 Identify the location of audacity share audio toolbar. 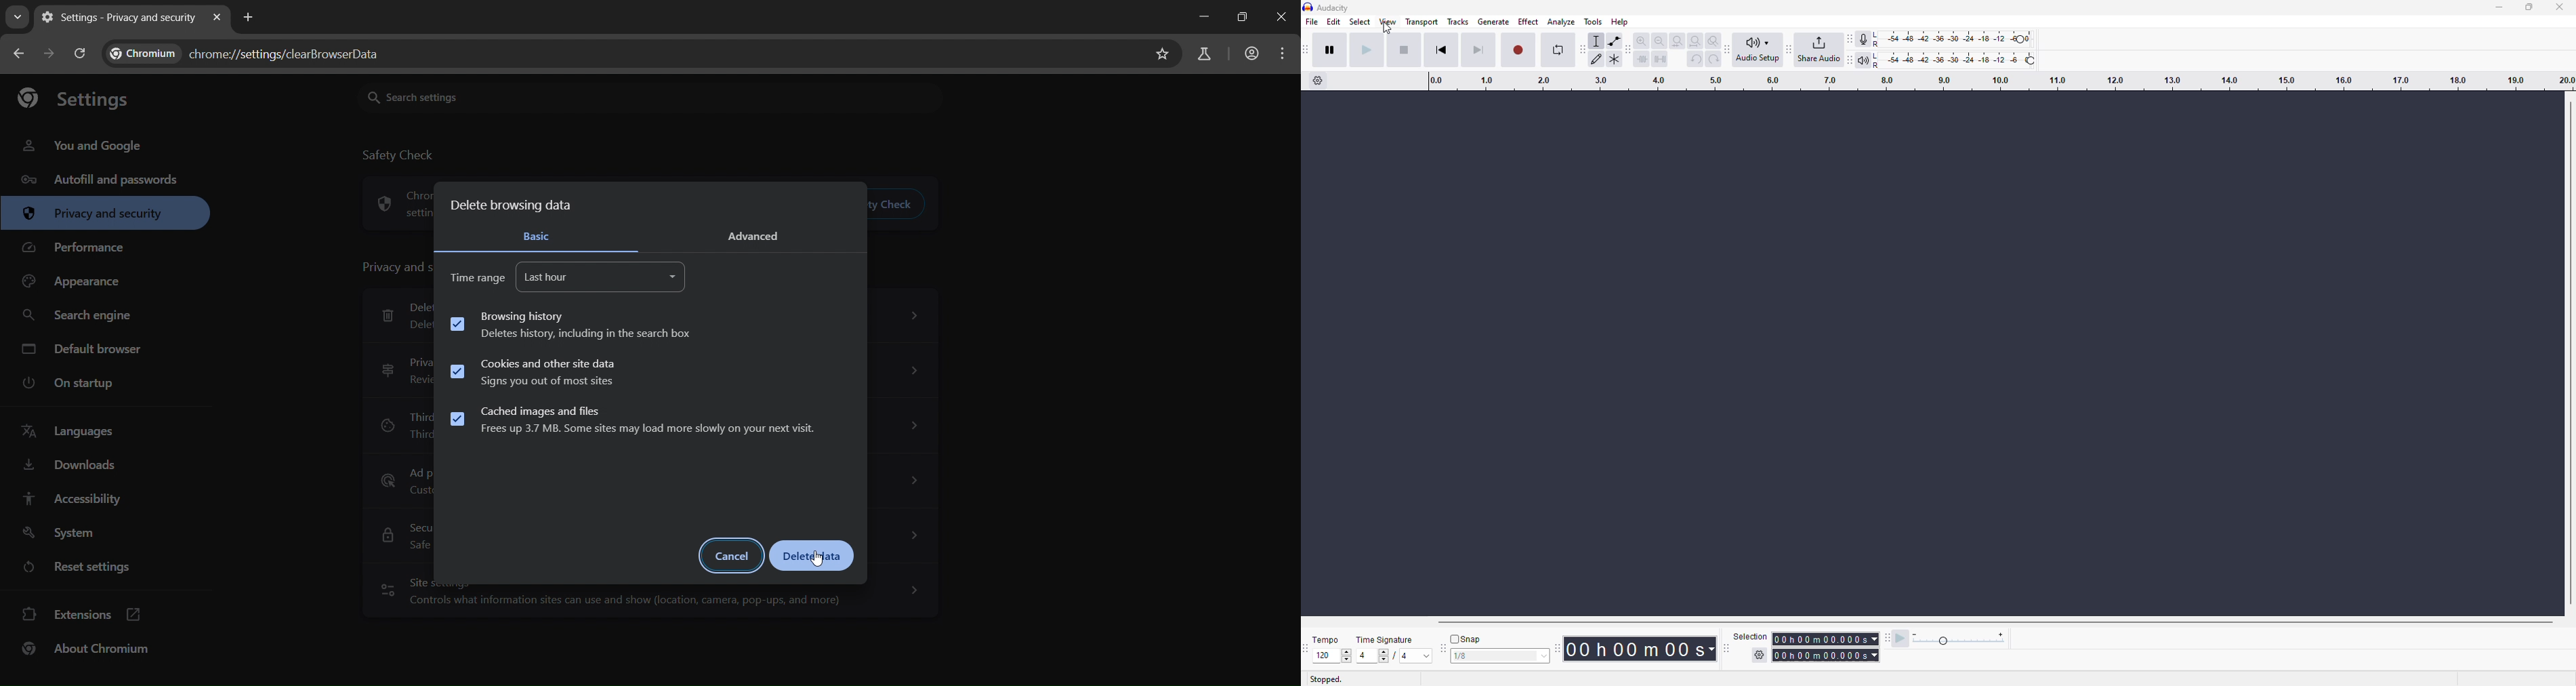
(1789, 51).